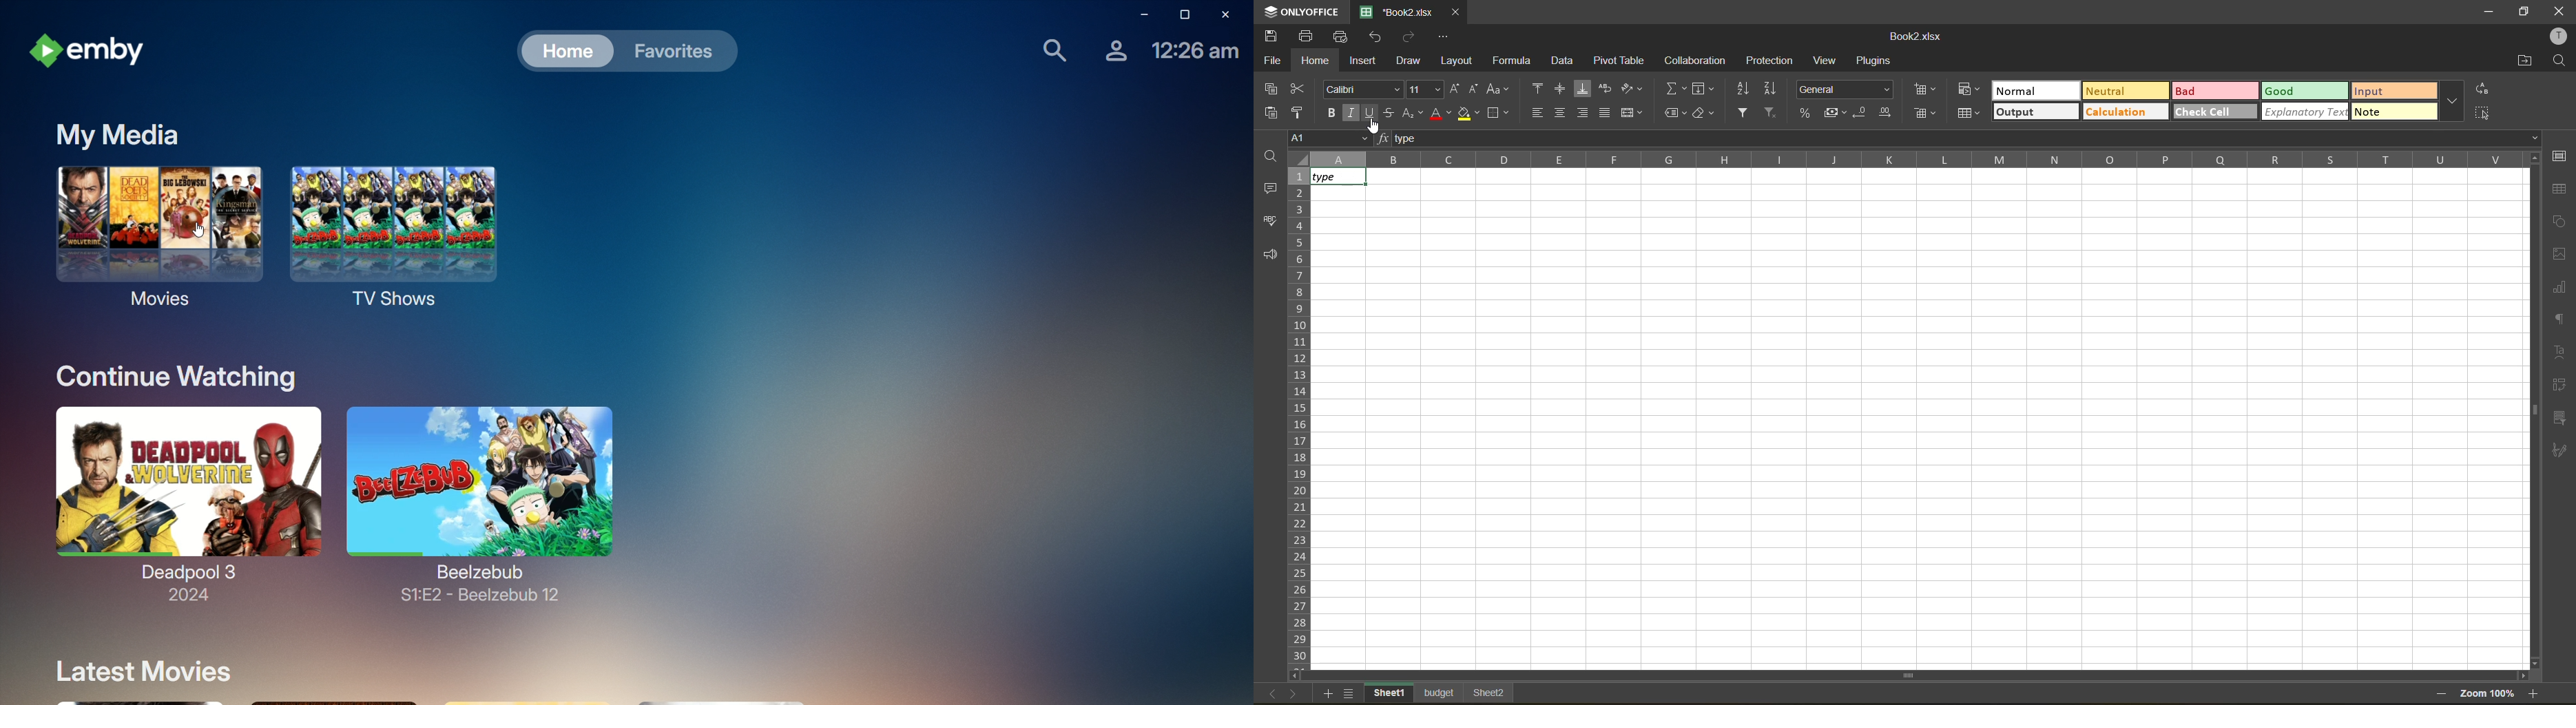 The height and width of the screenshot is (728, 2576). What do you see at coordinates (1911, 158) in the screenshot?
I see `column names` at bounding box center [1911, 158].